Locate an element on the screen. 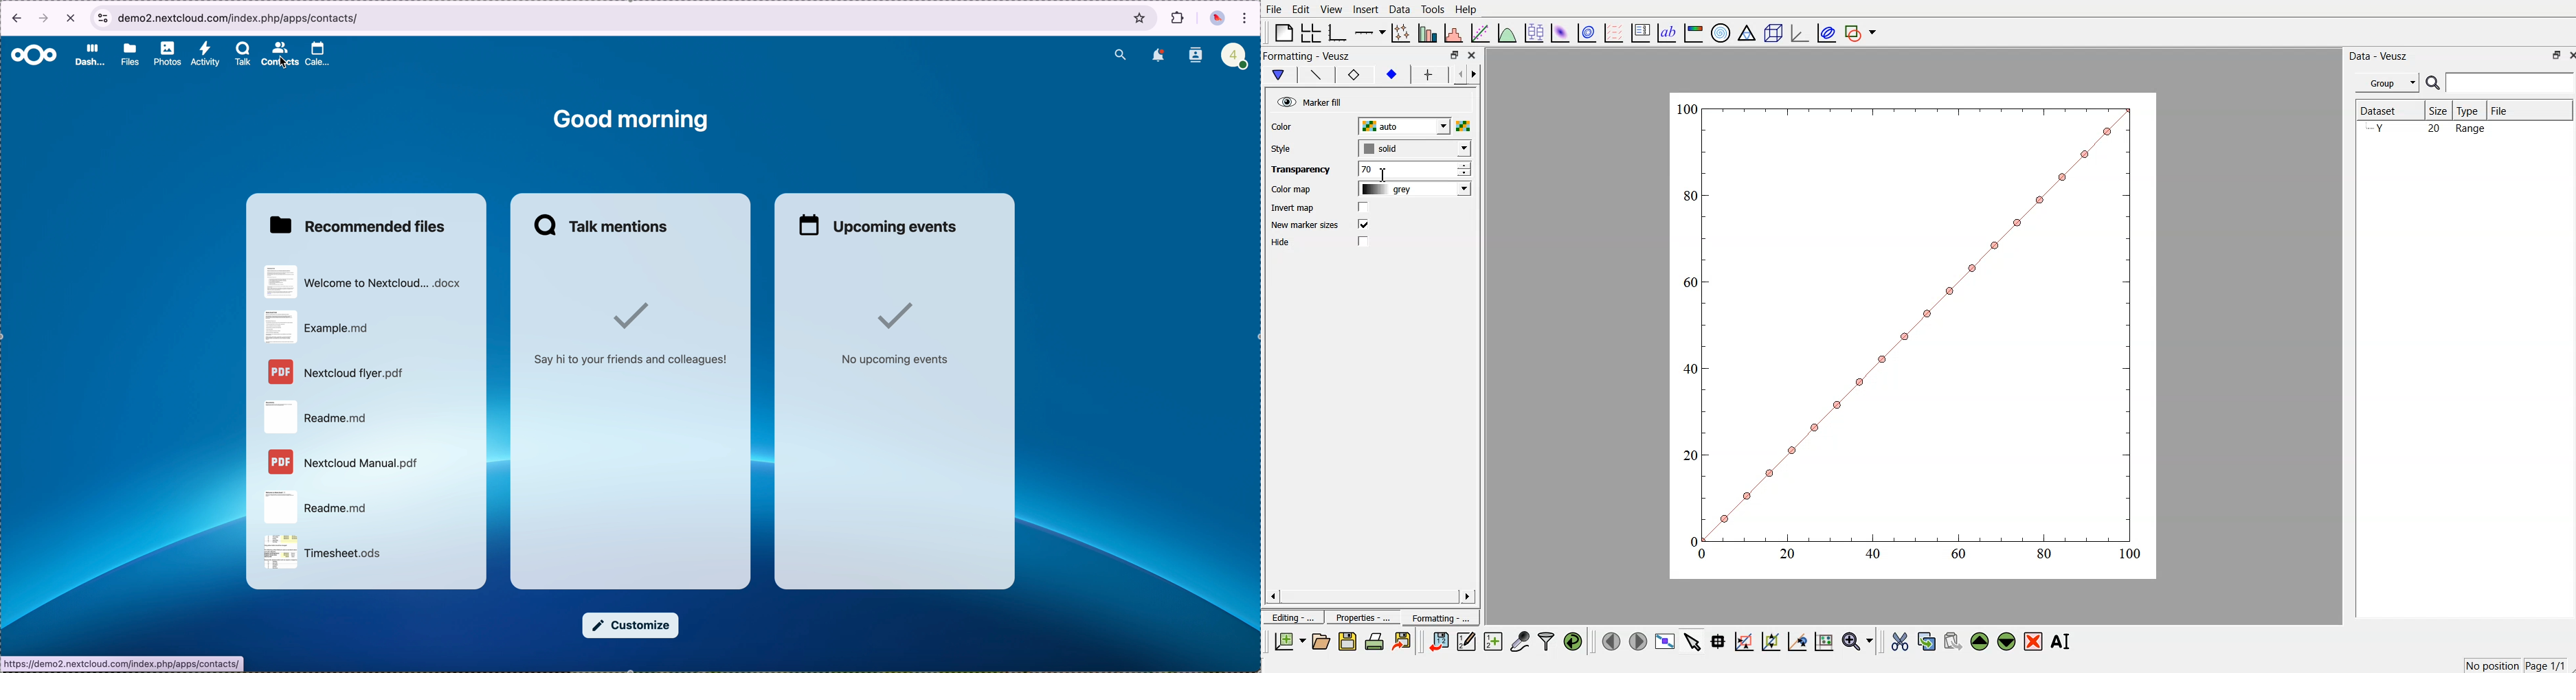  No position page 1/1 is located at coordinates (2514, 665).